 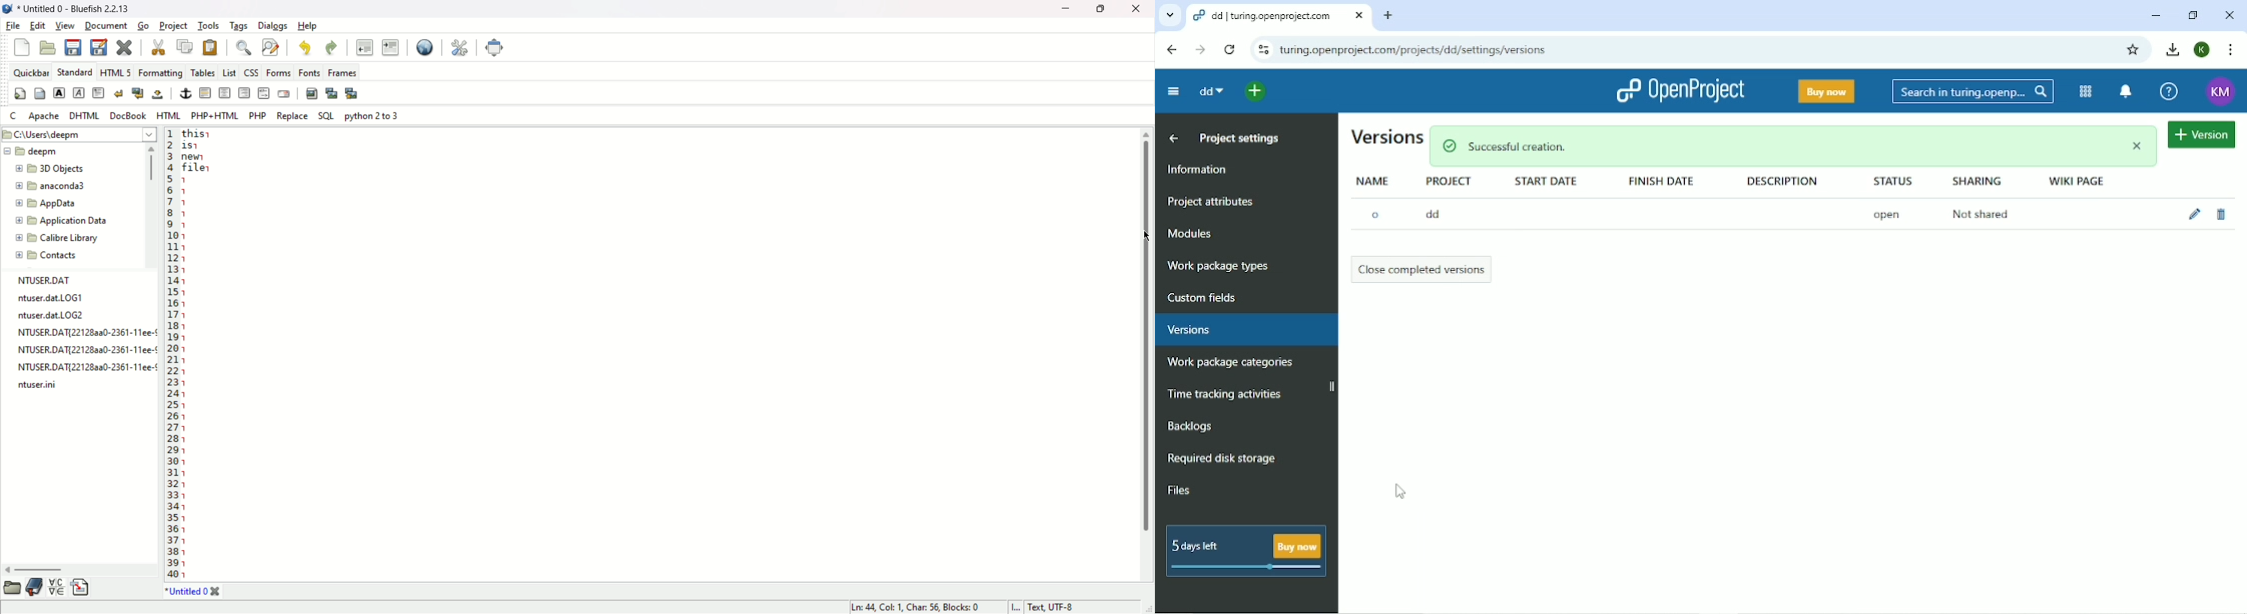 What do you see at coordinates (57, 169) in the screenshot?
I see `Folder name` at bounding box center [57, 169].